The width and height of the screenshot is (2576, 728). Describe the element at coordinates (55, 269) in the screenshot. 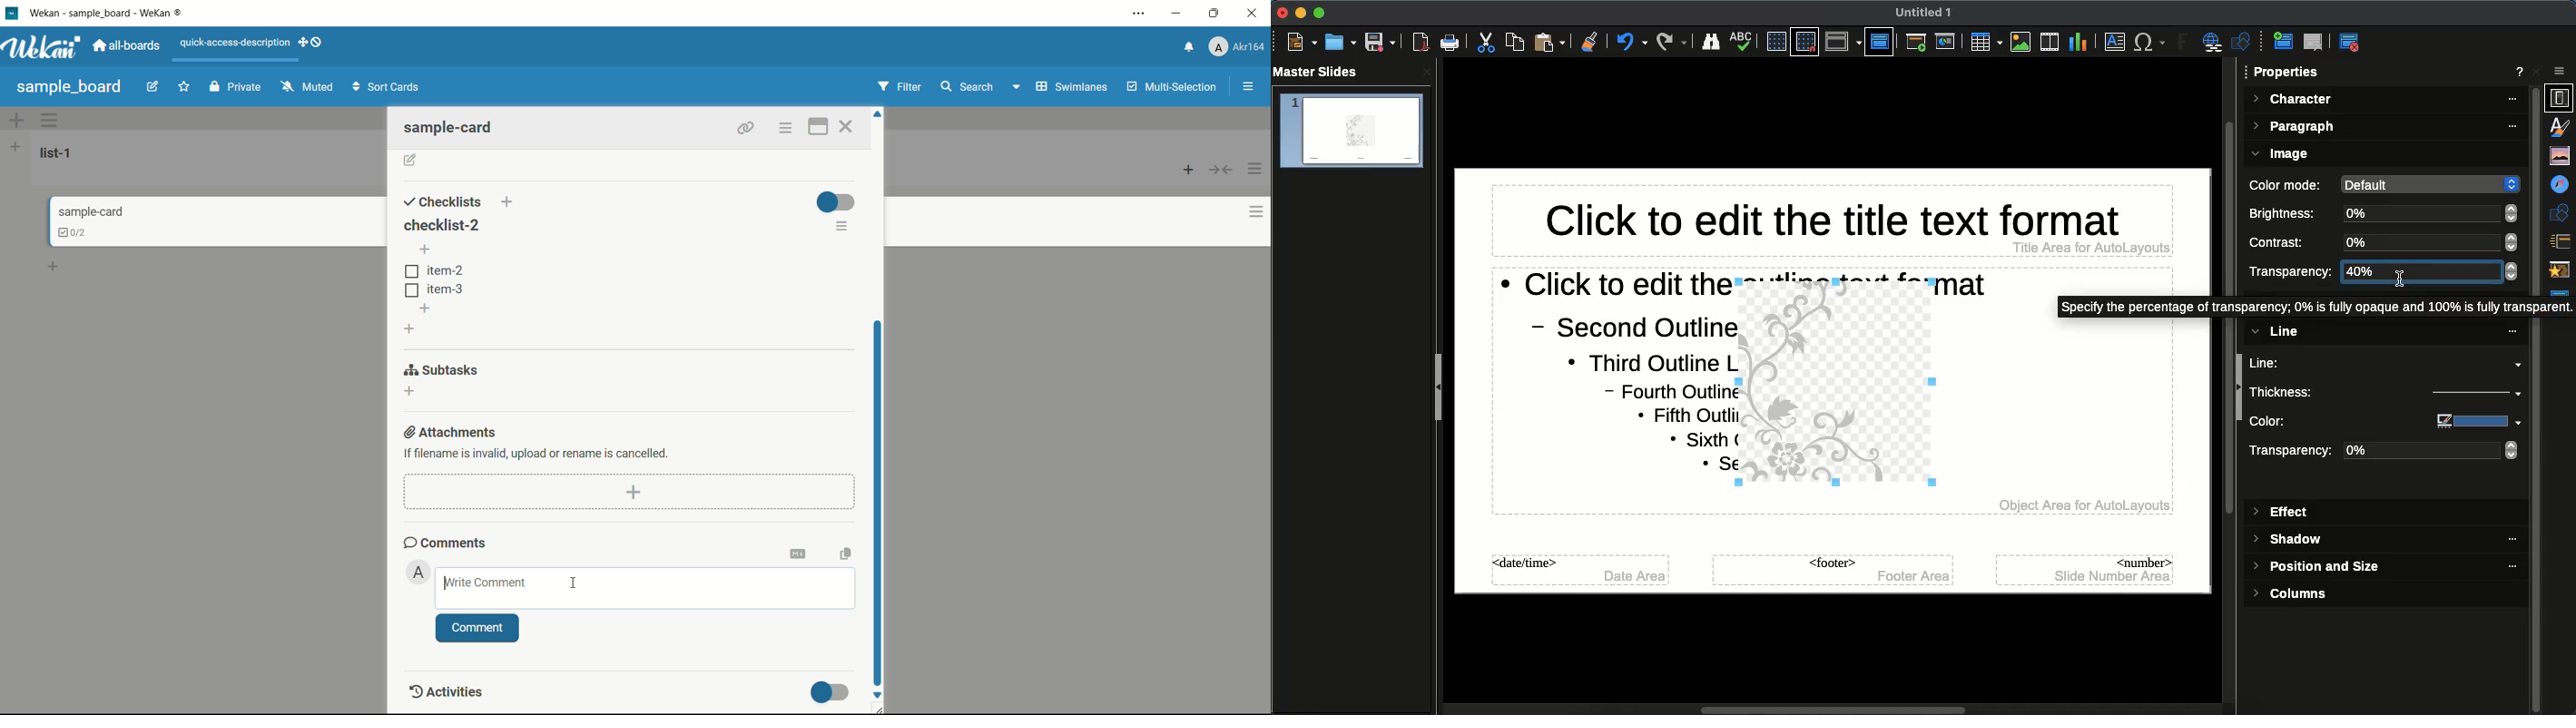

I see `add` at that location.